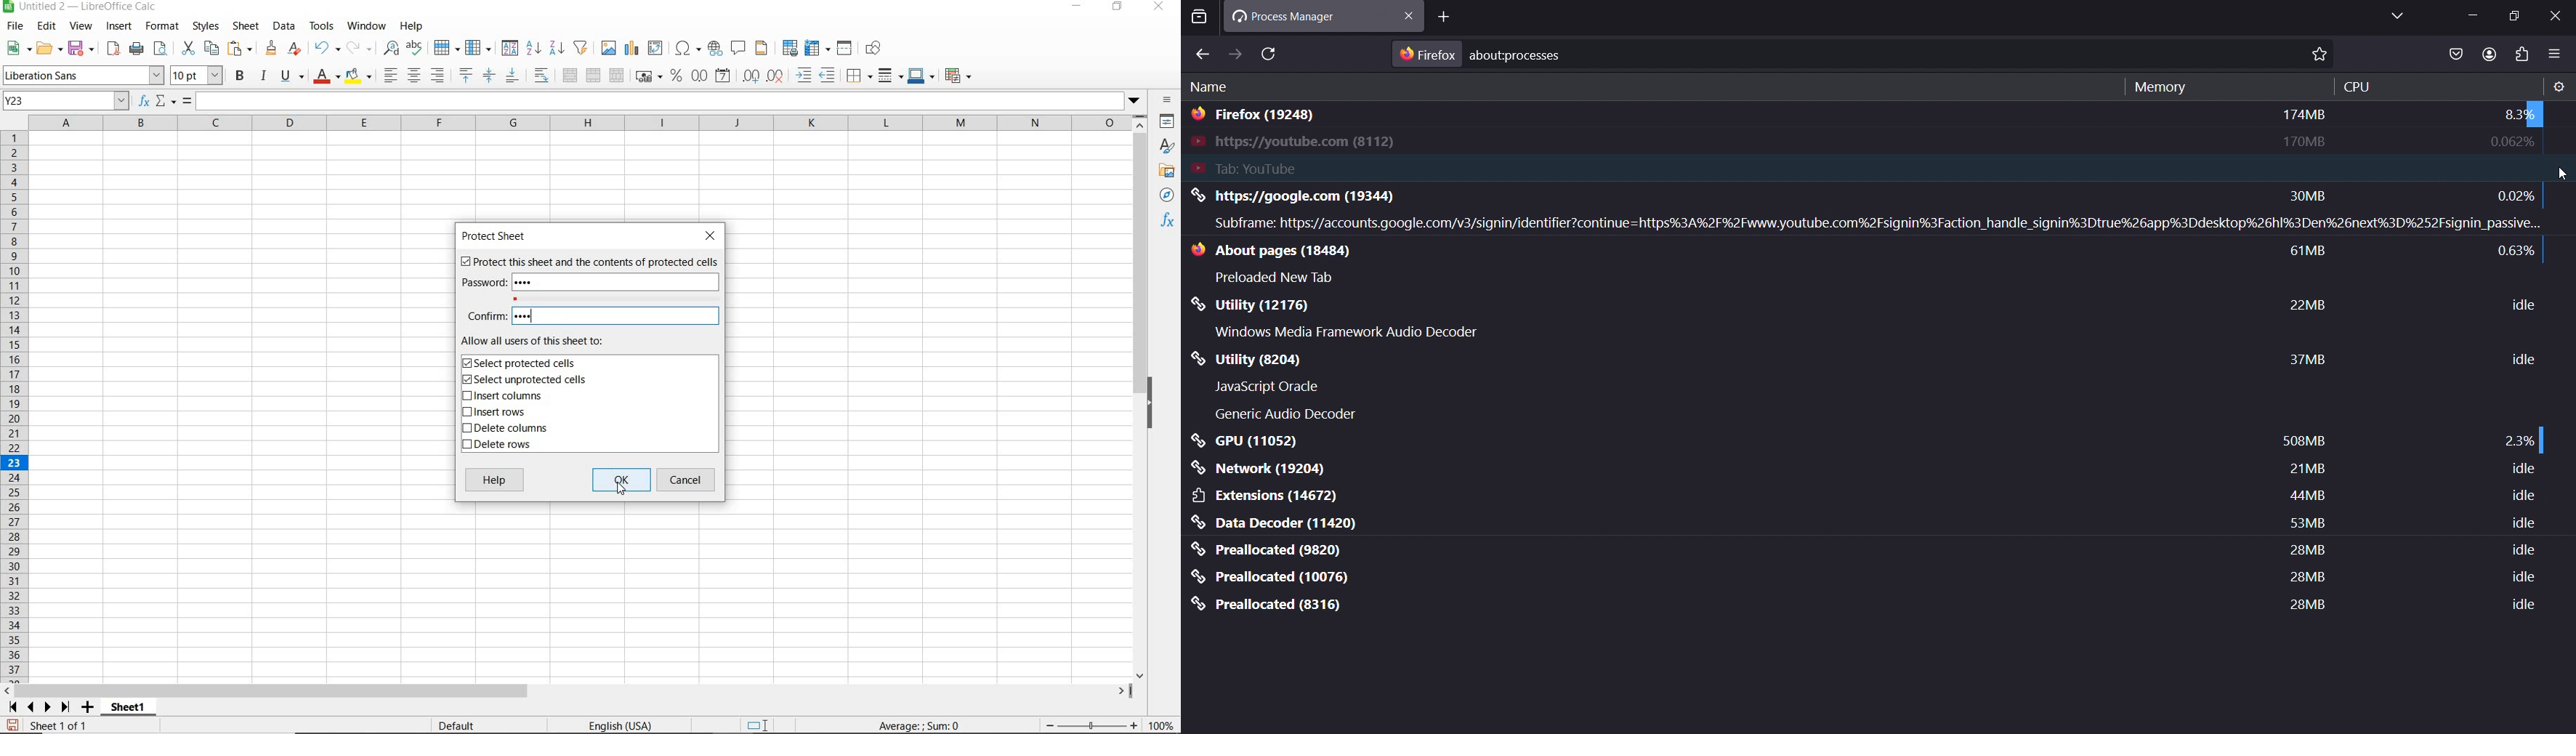 This screenshot has height=756, width=2576. What do you see at coordinates (2516, 302) in the screenshot?
I see `idle` at bounding box center [2516, 302].